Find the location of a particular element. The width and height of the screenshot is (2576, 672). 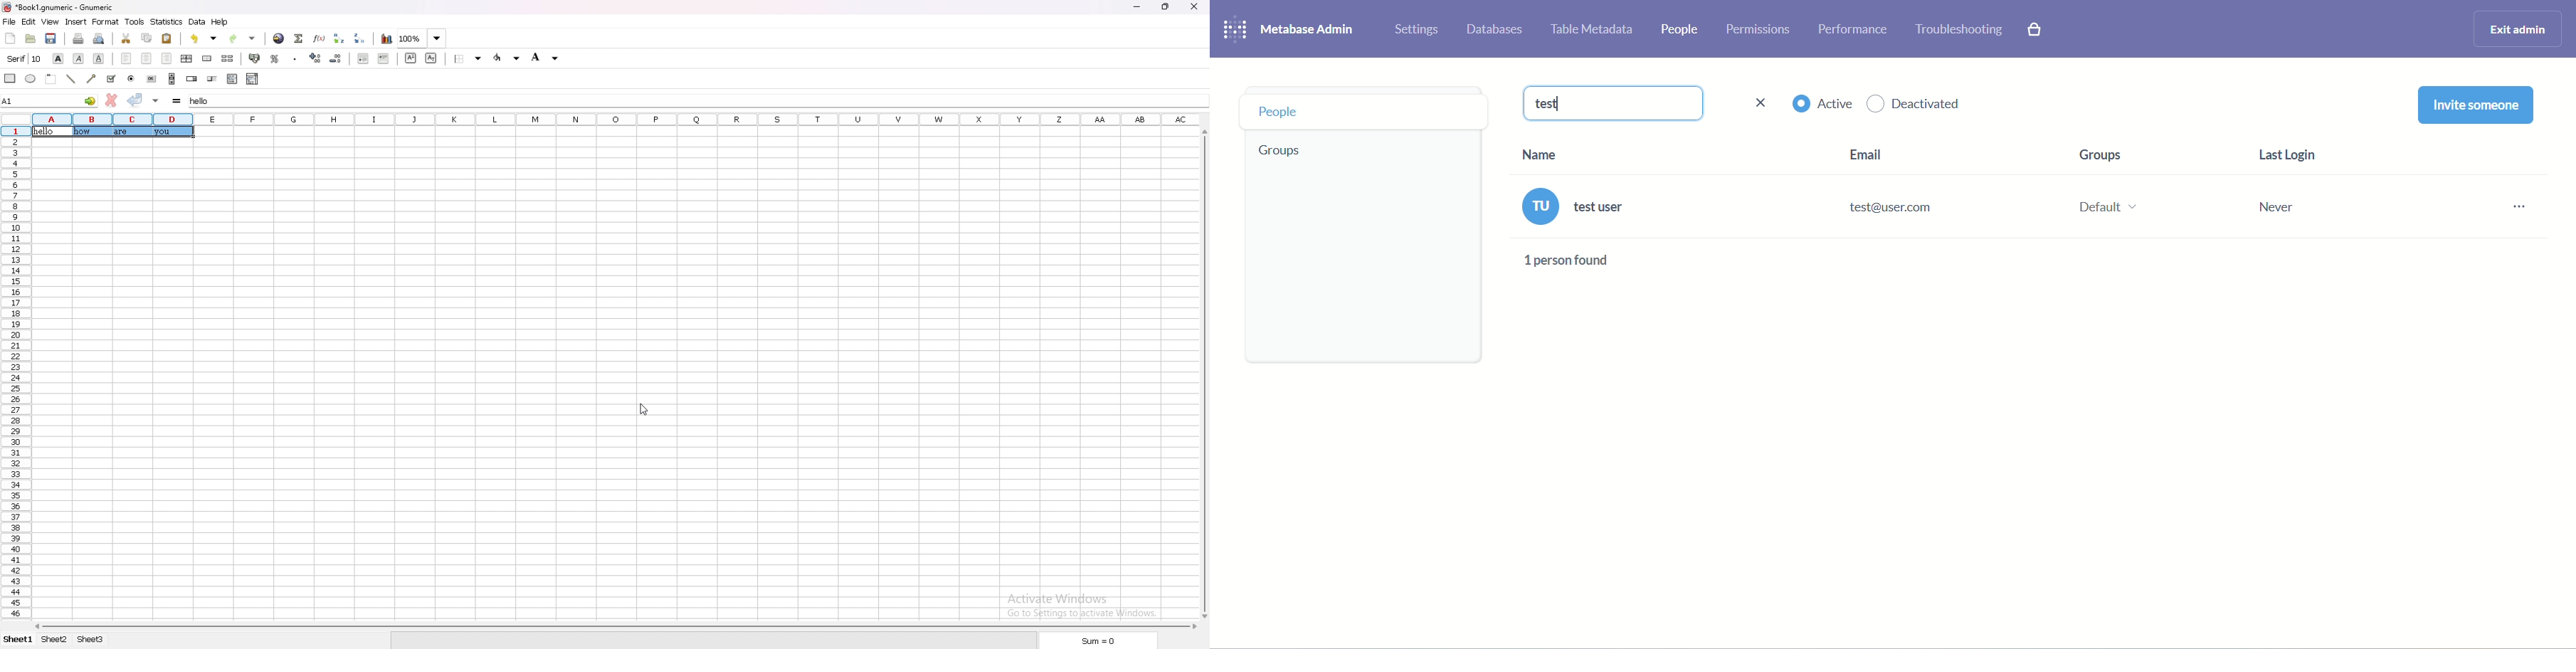

cursor is located at coordinates (641, 410).